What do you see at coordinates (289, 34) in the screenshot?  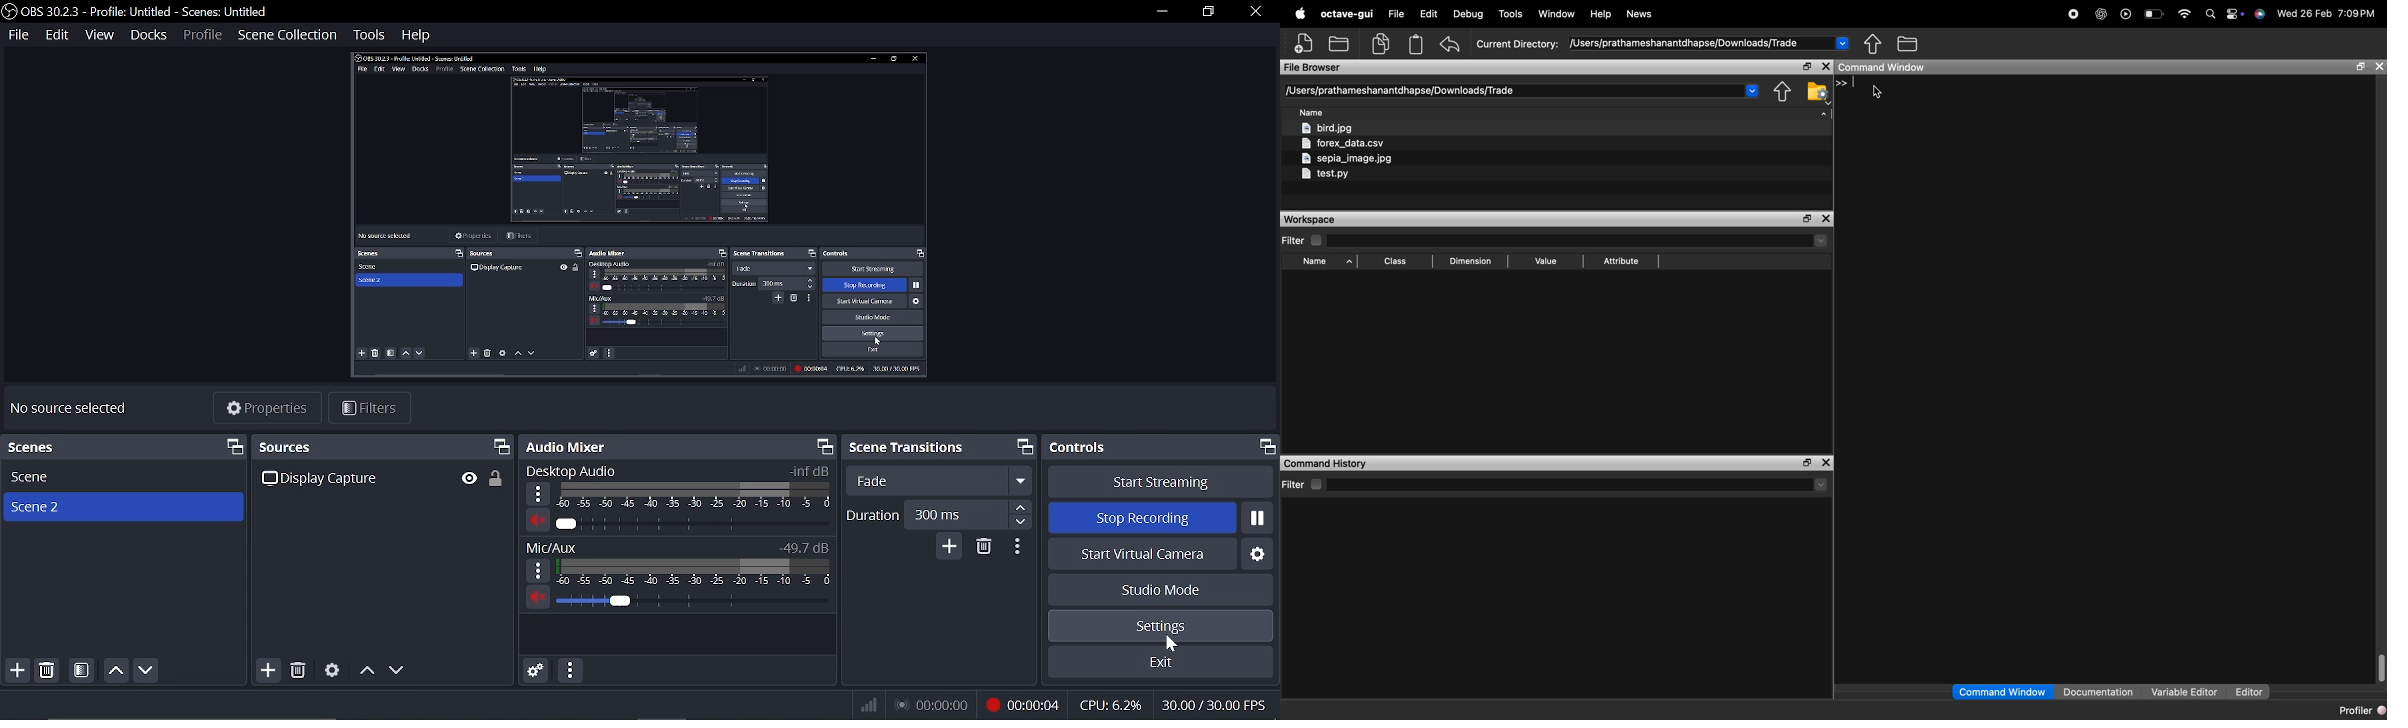 I see `scene collection` at bounding box center [289, 34].